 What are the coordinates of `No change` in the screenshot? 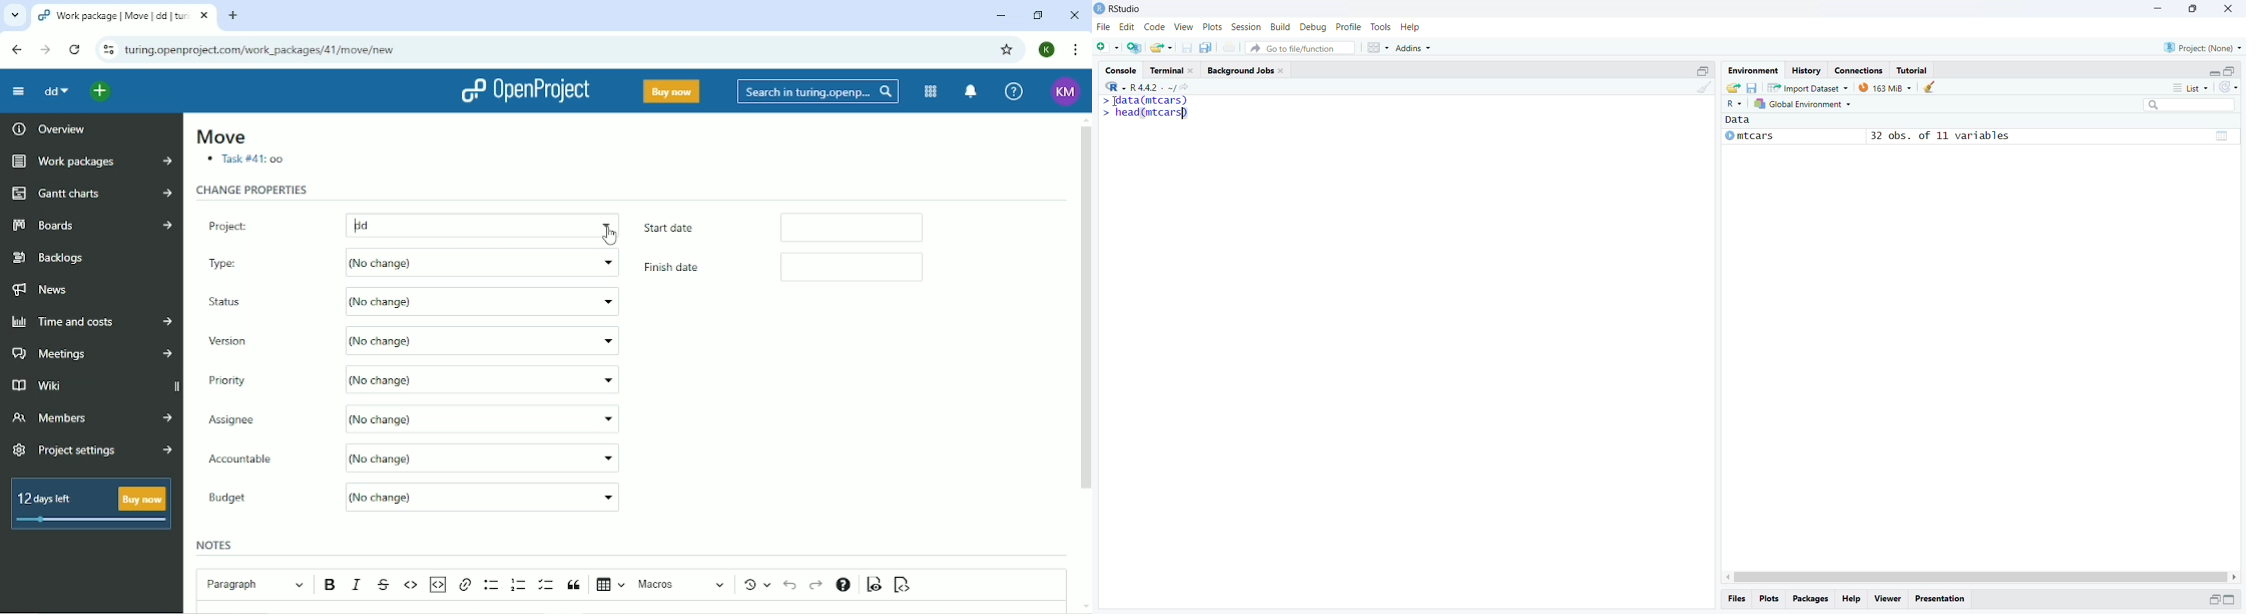 It's located at (479, 263).